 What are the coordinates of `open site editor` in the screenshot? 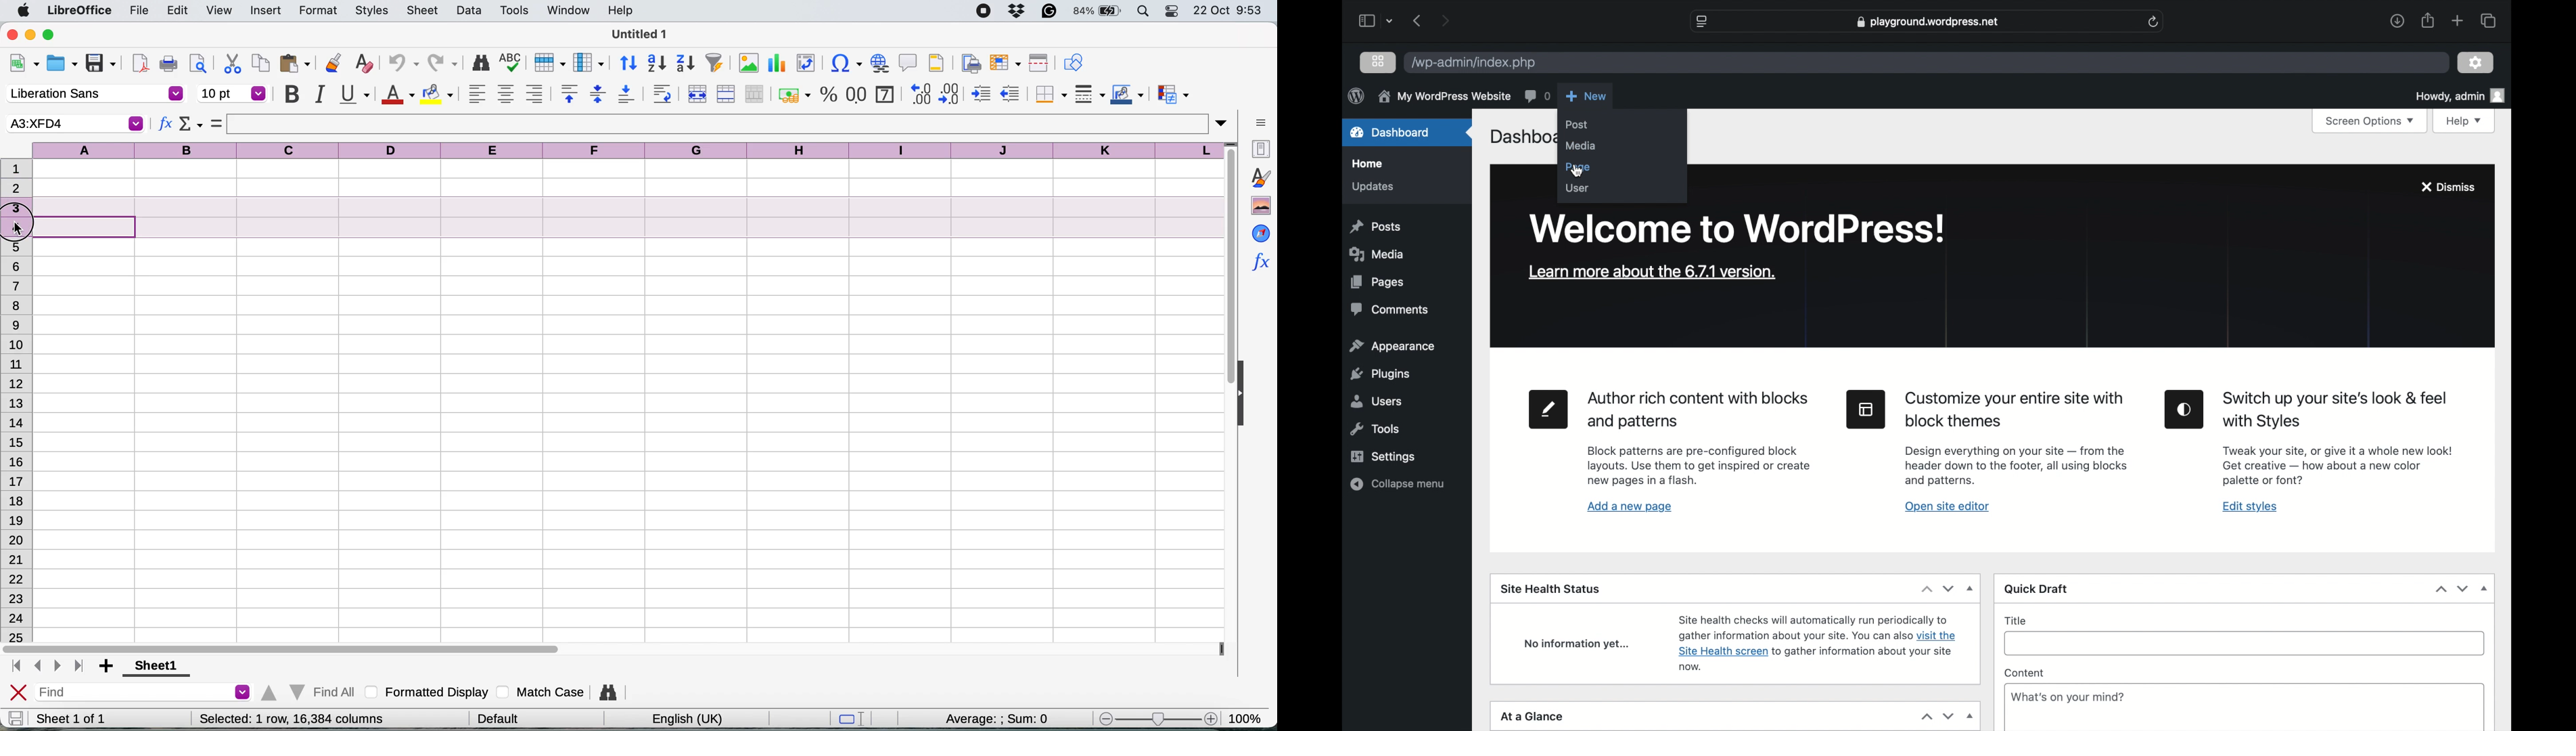 It's located at (1948, 507).